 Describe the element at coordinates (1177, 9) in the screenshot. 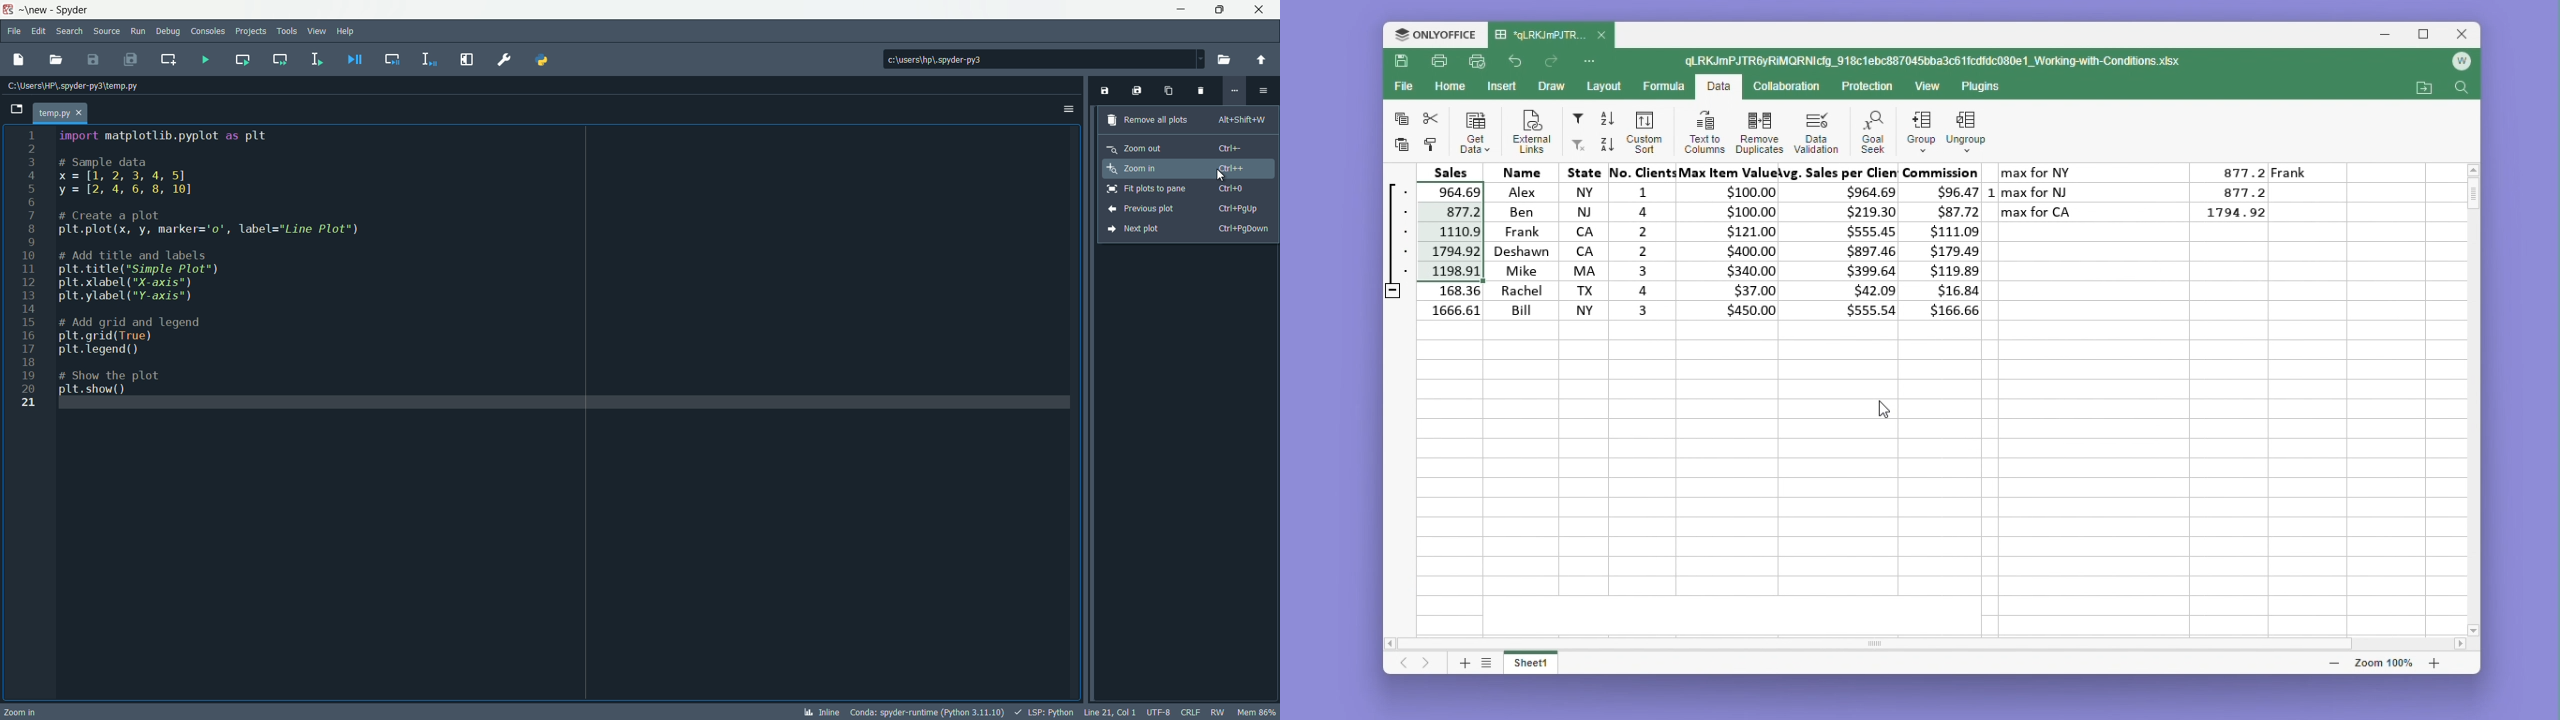

I see `minimize` at that location.